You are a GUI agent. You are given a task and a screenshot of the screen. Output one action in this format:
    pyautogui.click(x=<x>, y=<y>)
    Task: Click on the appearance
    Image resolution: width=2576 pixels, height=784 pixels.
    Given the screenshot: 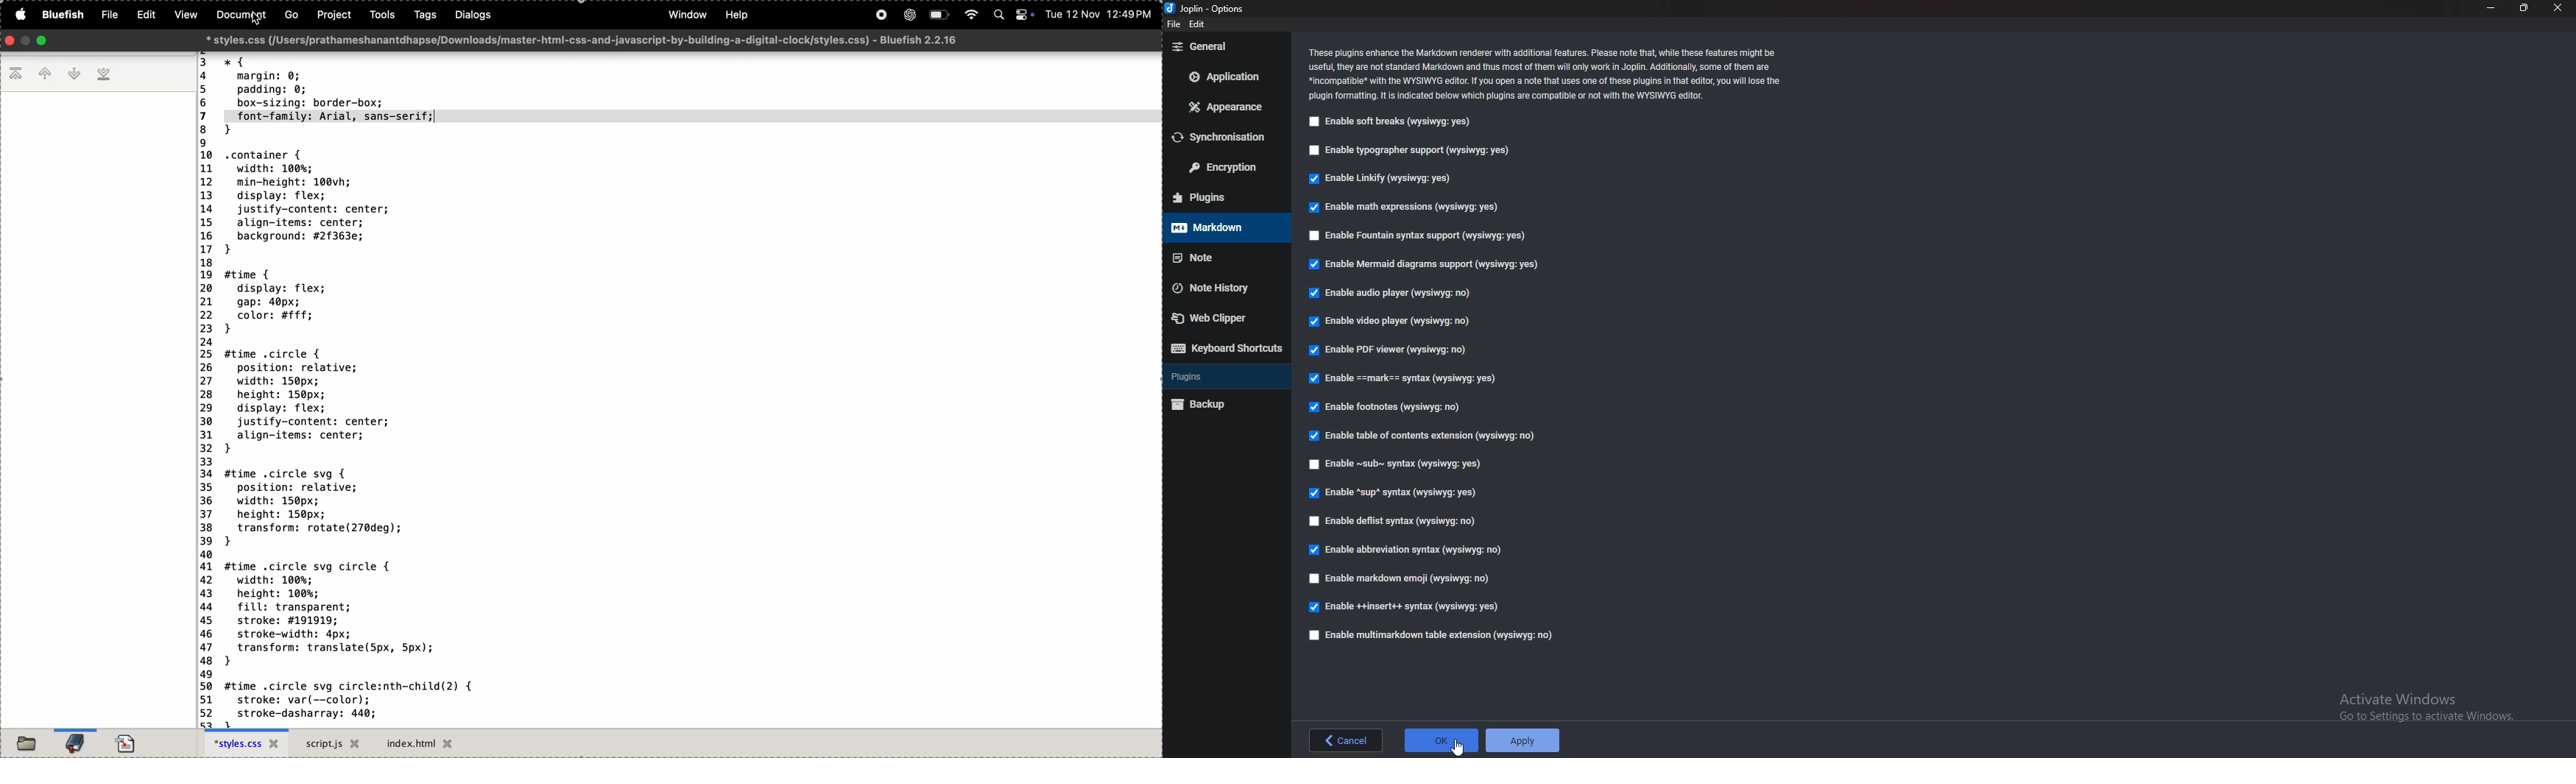 What is the action you would take?
    pyautogui.click(x=1222, y=107)
    